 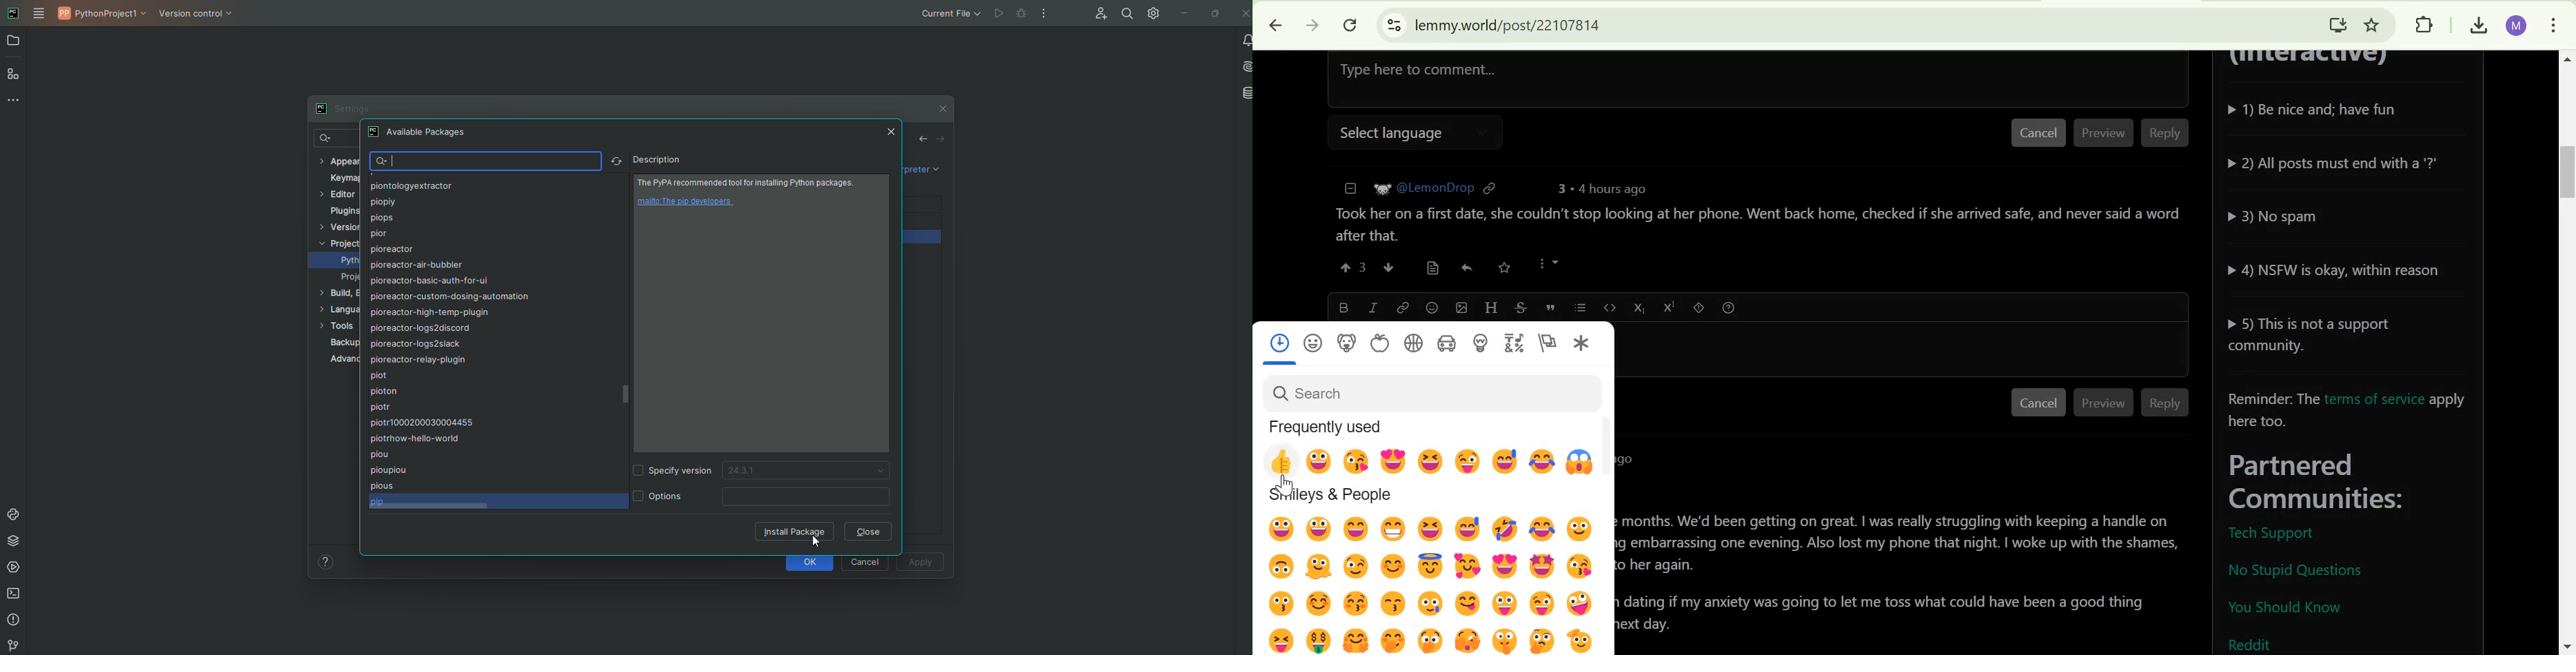 What do you see at coordinates (2284, 609) in the screenshot?
I see `You should know` at bounding box center [2284, 609].